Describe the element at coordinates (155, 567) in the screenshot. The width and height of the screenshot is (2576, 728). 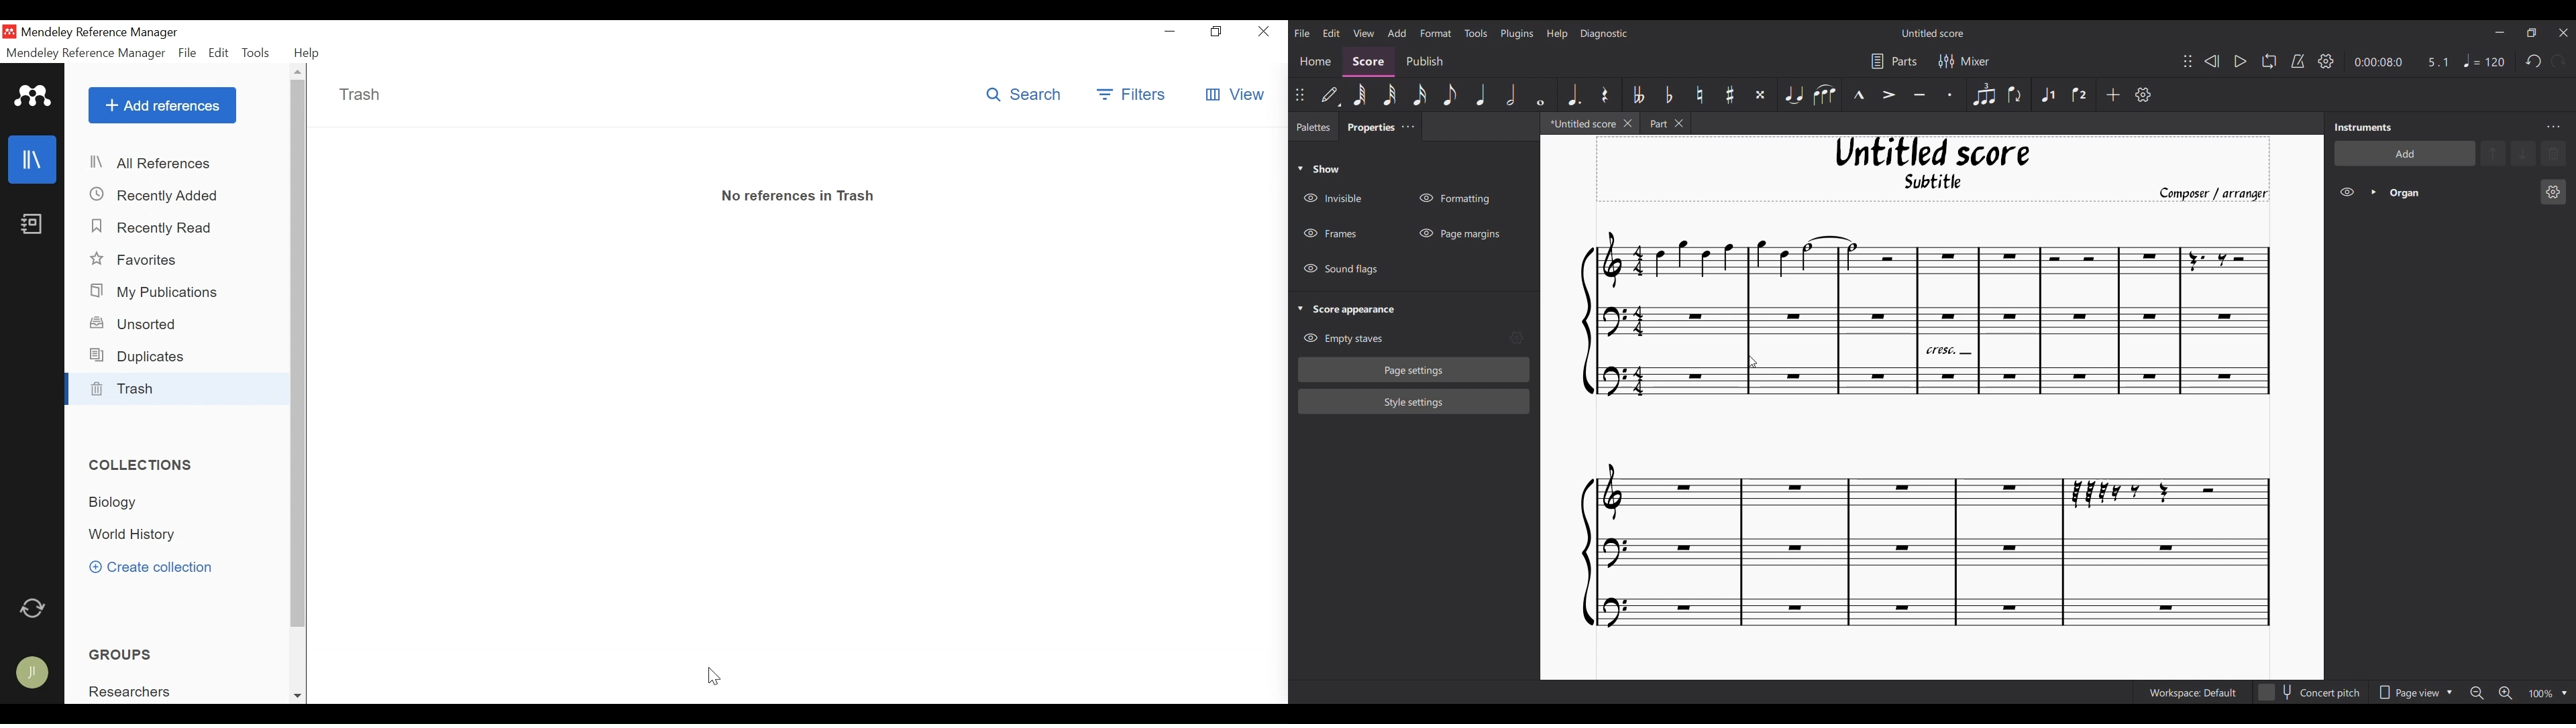
I see `Create Collection` at that location.